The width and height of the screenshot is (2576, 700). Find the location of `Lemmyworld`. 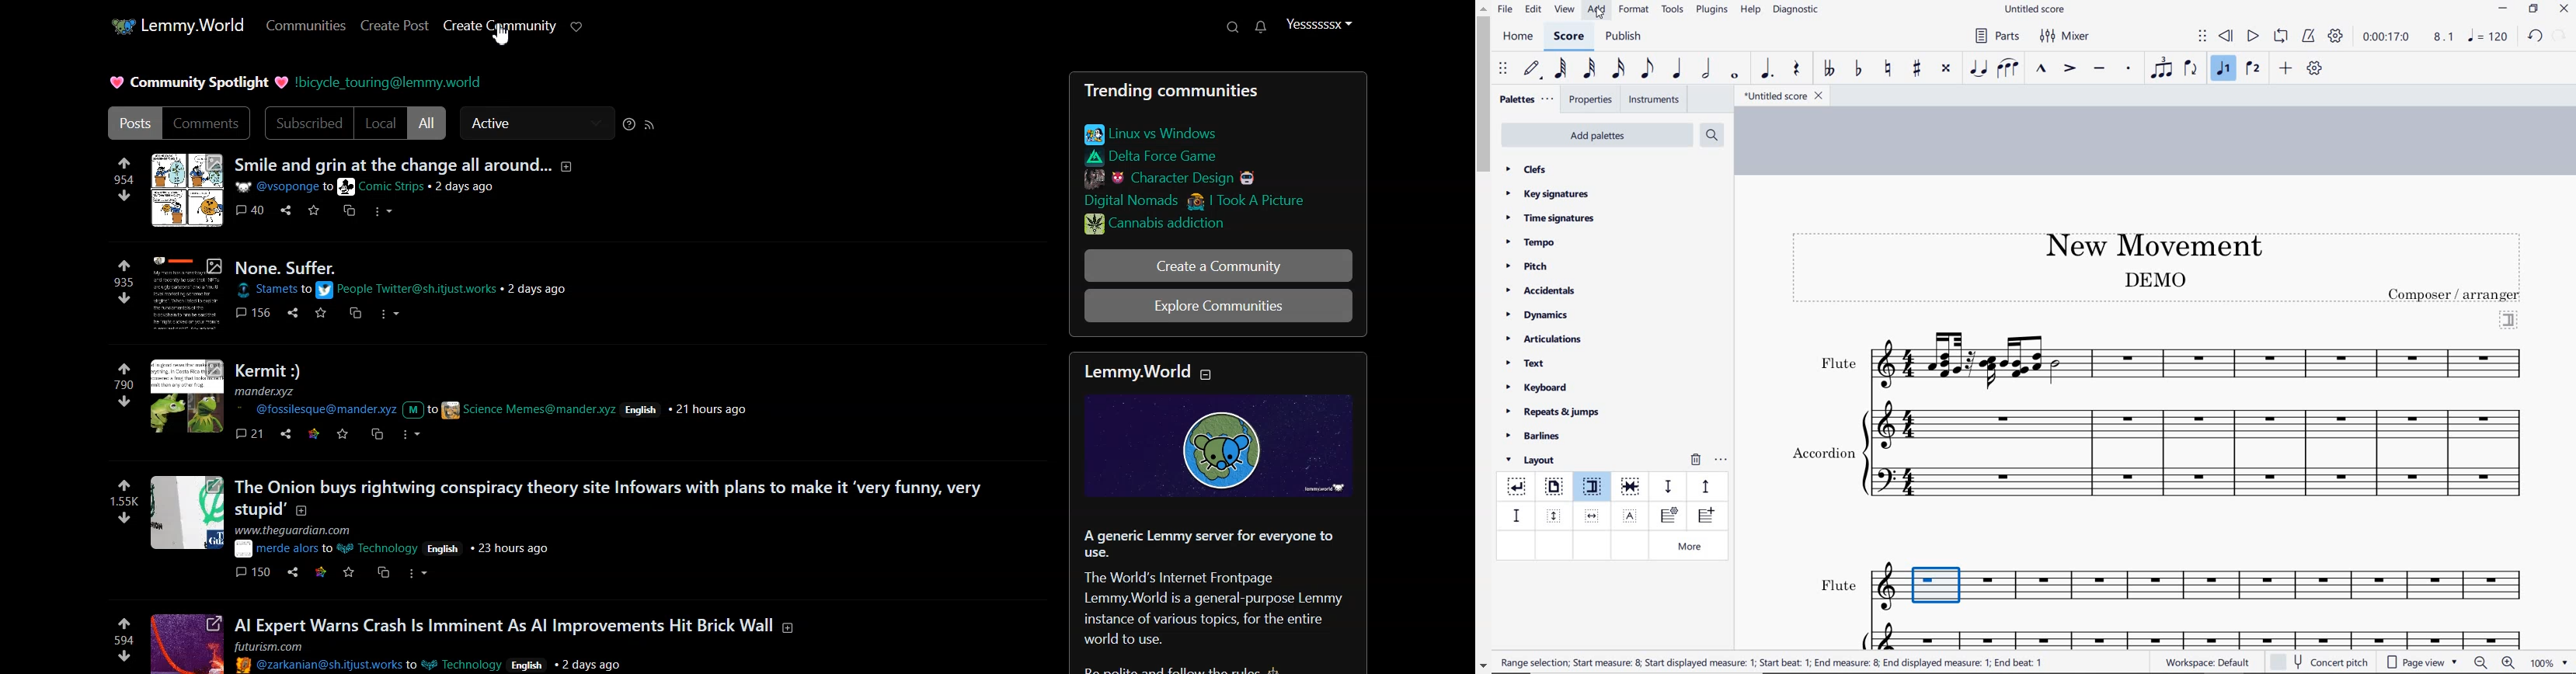

Lemmyworld is located at coordinates (1149, 370).